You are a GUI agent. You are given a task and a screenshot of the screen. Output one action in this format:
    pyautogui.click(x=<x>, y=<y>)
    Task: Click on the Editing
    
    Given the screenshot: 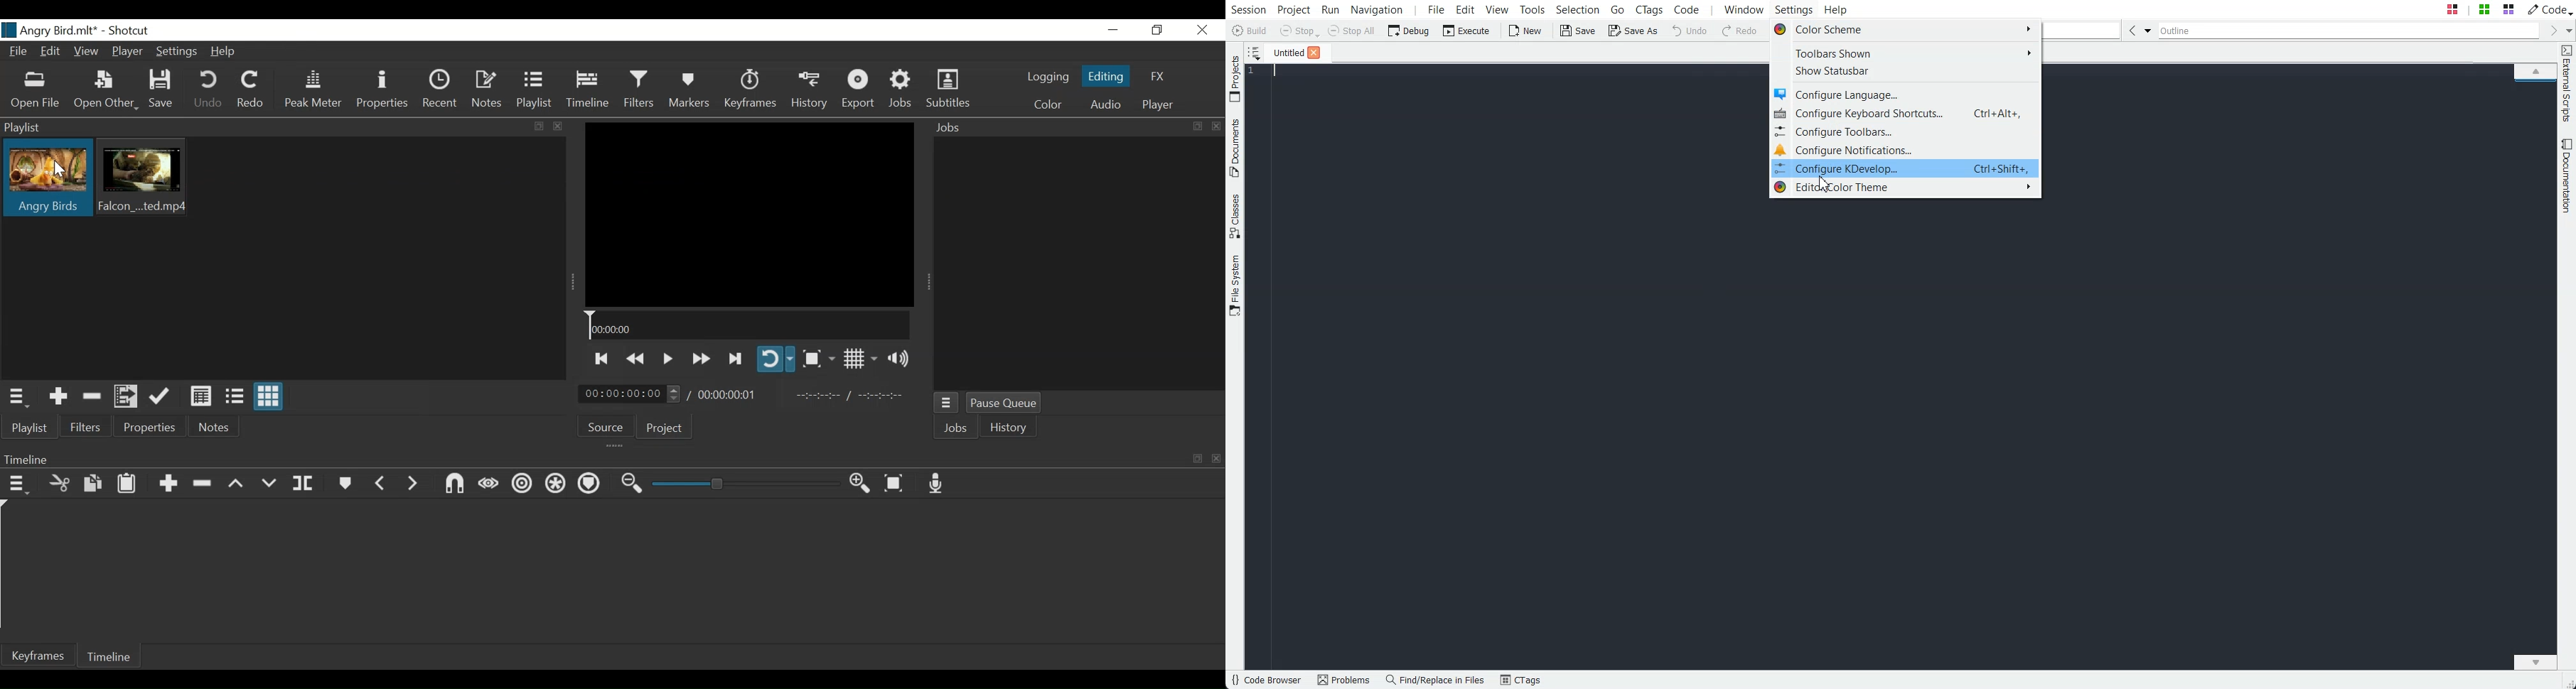 What is the action you would take?
    pyautogui.click(x=1106, y=78)
    